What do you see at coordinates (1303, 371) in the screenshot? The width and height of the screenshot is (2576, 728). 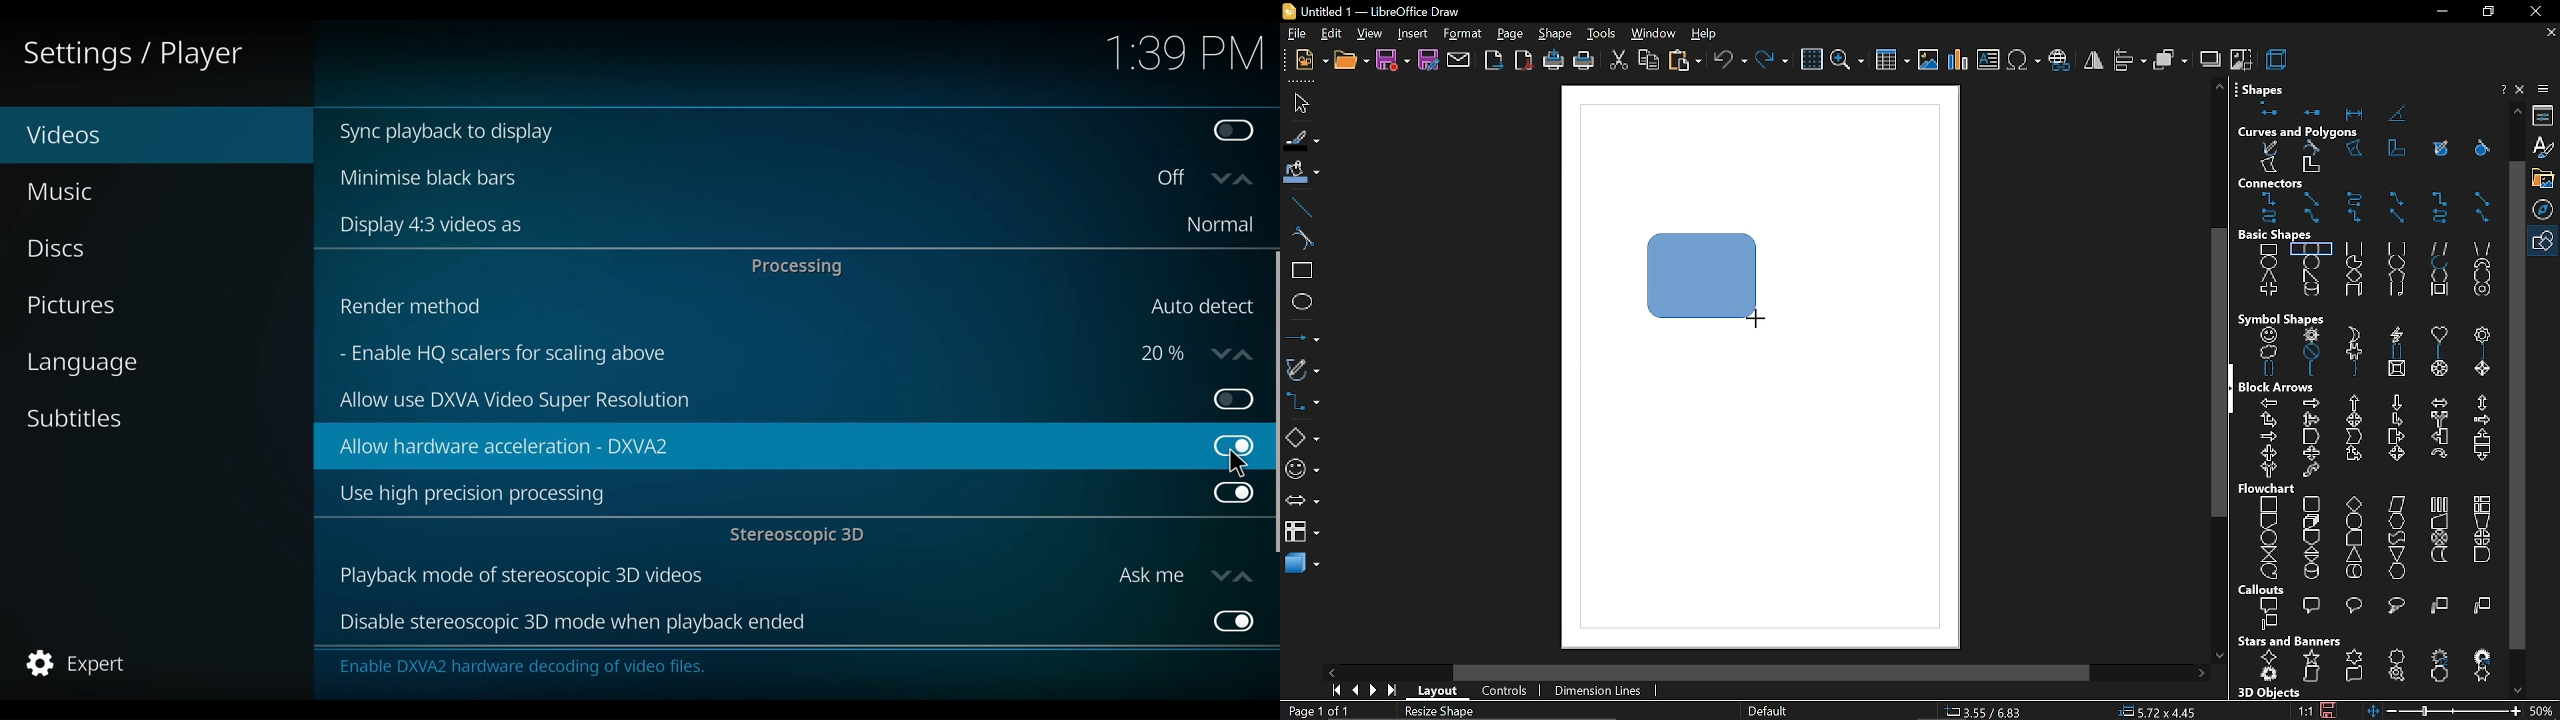 I see `curve and polygons` at bounding box center [1303, 371].